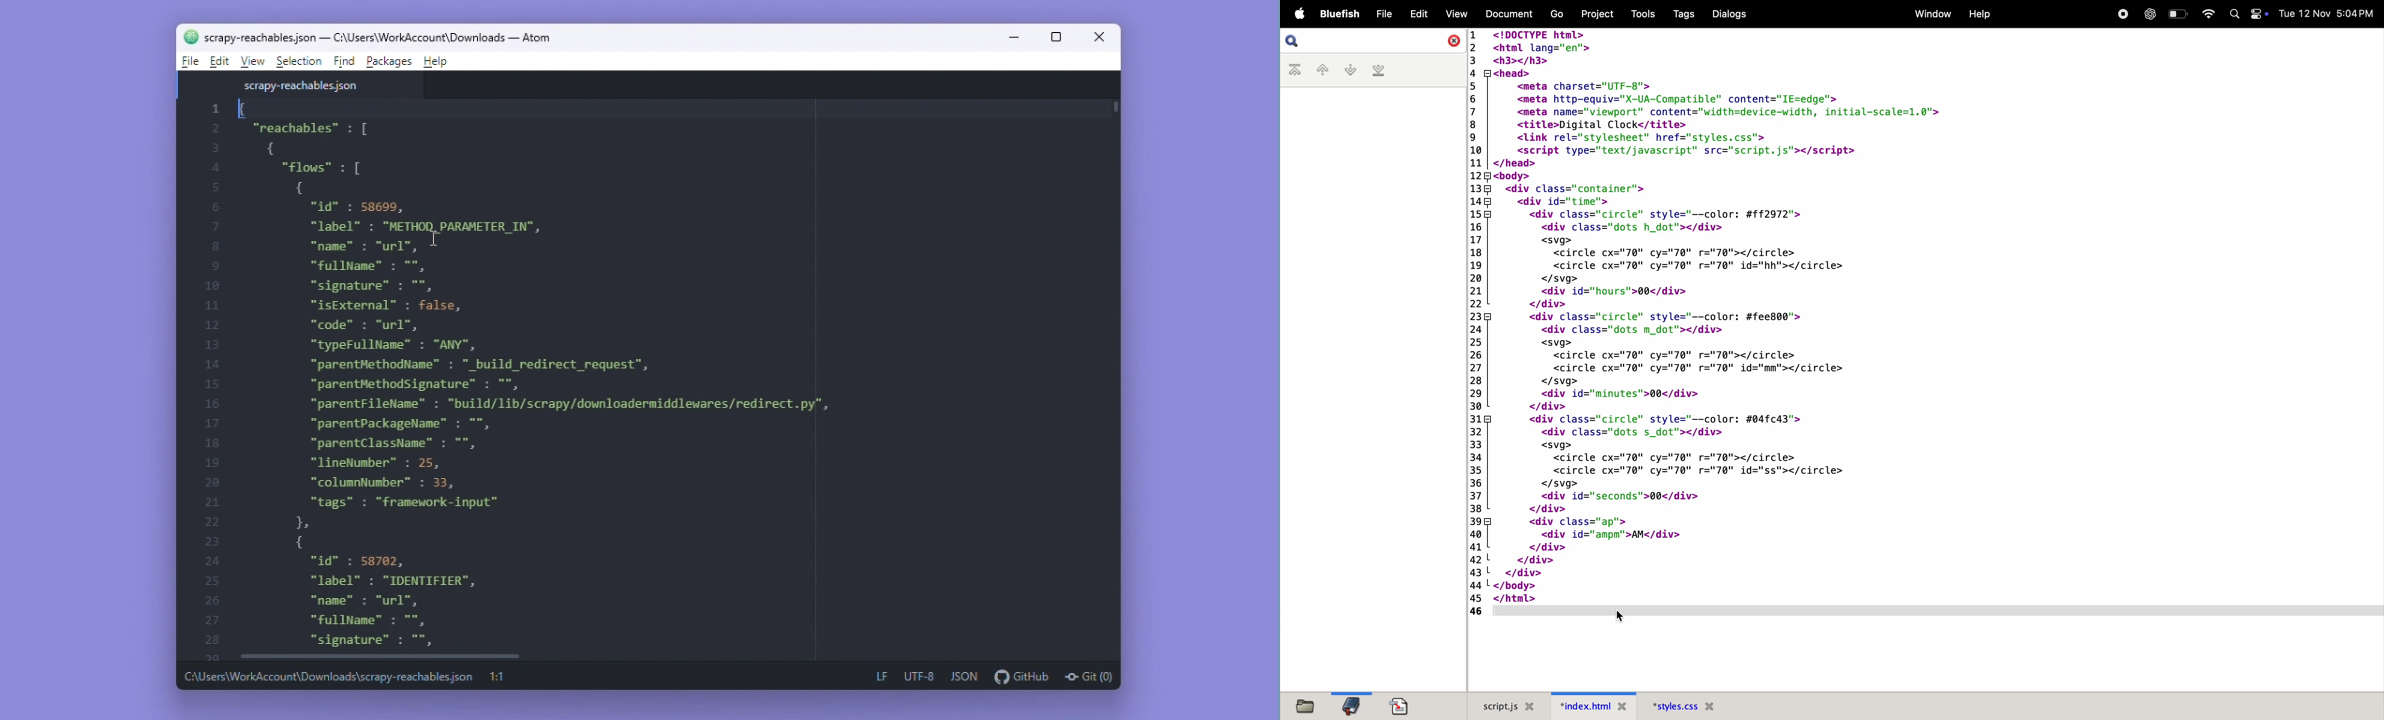 The width and height of the screenshot is (2408, 728). I want to click on search, so click(1301, 41).